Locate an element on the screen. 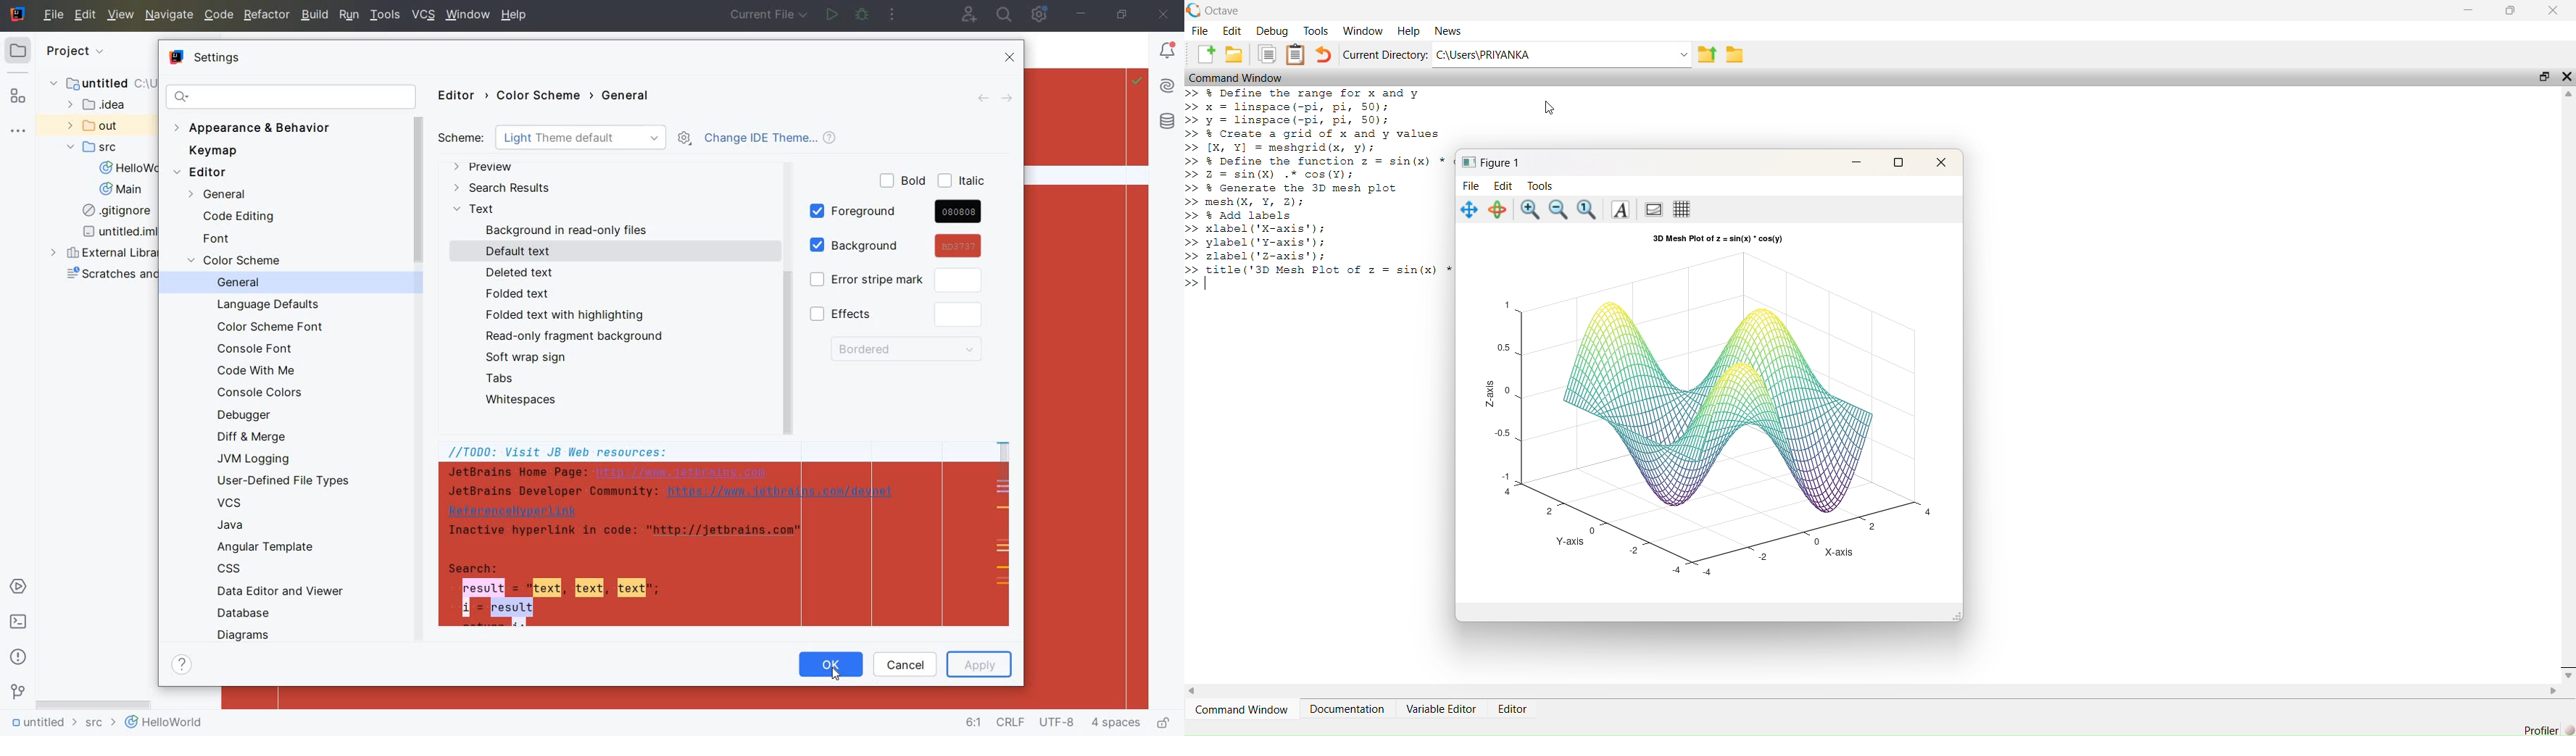 The image size is (2576, 756). Close is located at coordinates (2549, 11).